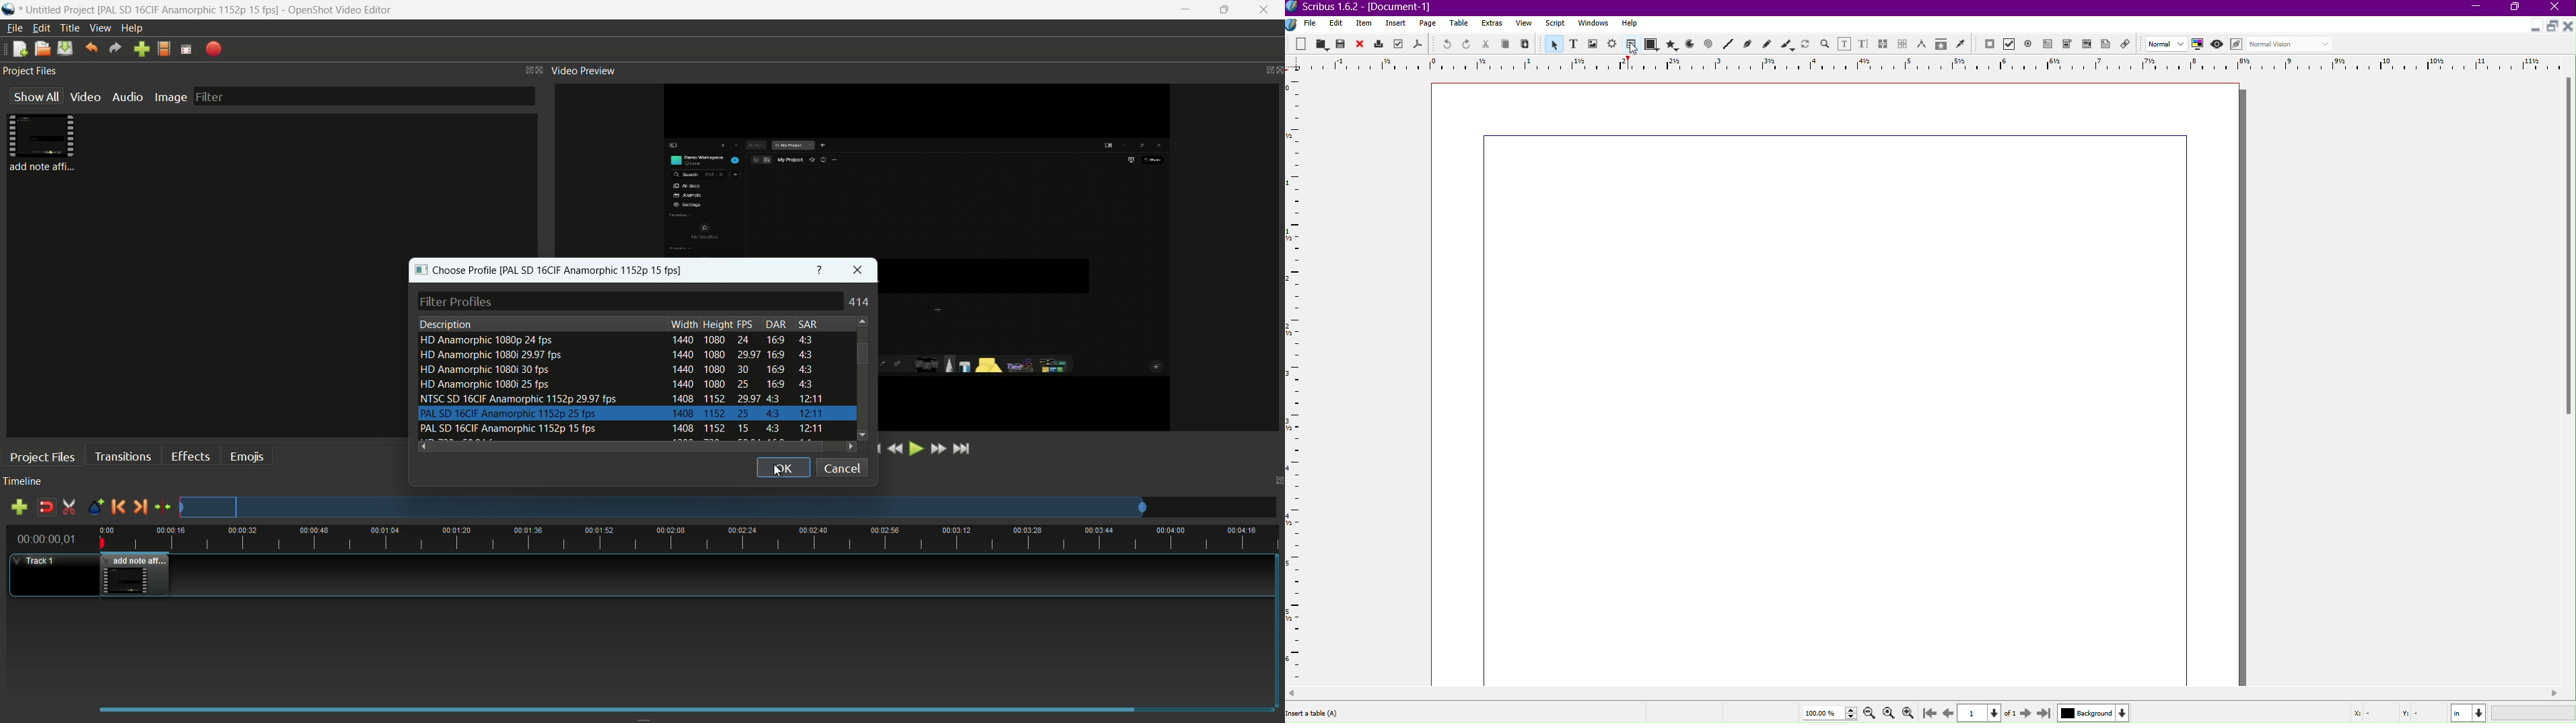 The width and height of the screenshot is (2576, 728). I want to click on Rotate Item, so click(1805, 43).